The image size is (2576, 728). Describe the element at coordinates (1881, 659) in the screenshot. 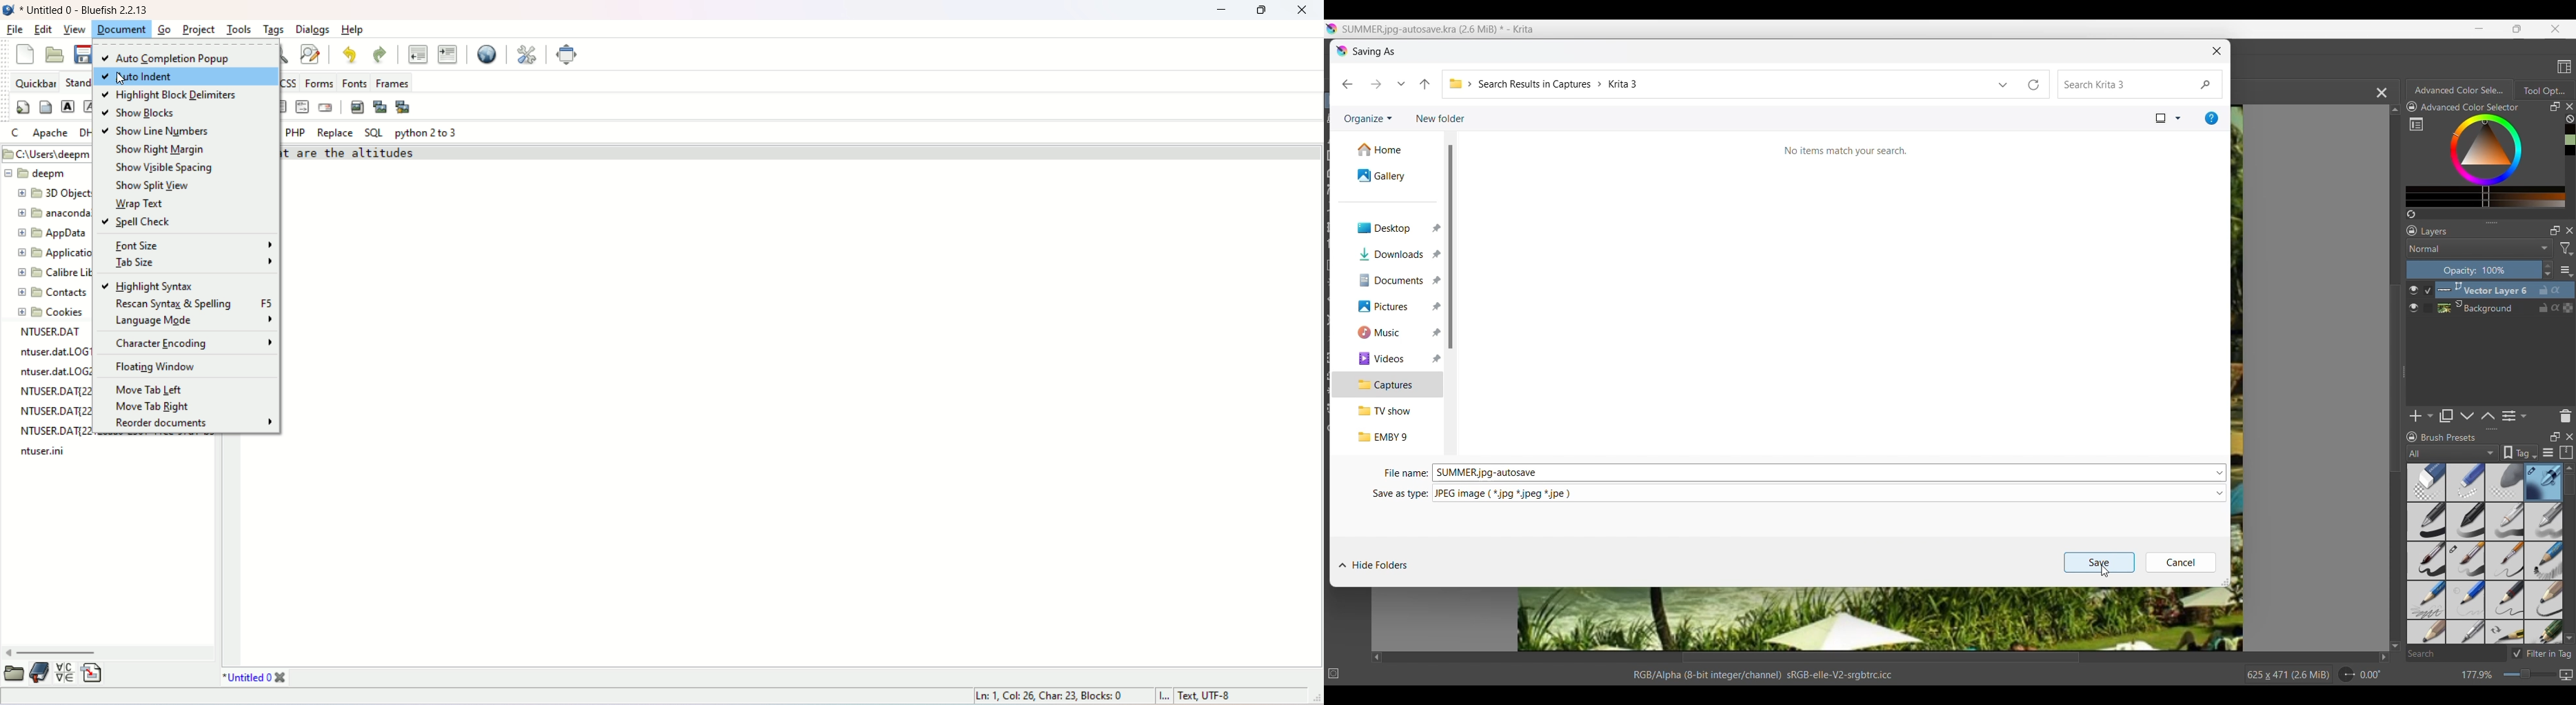

I see `Horizontal slide bar` at that location.